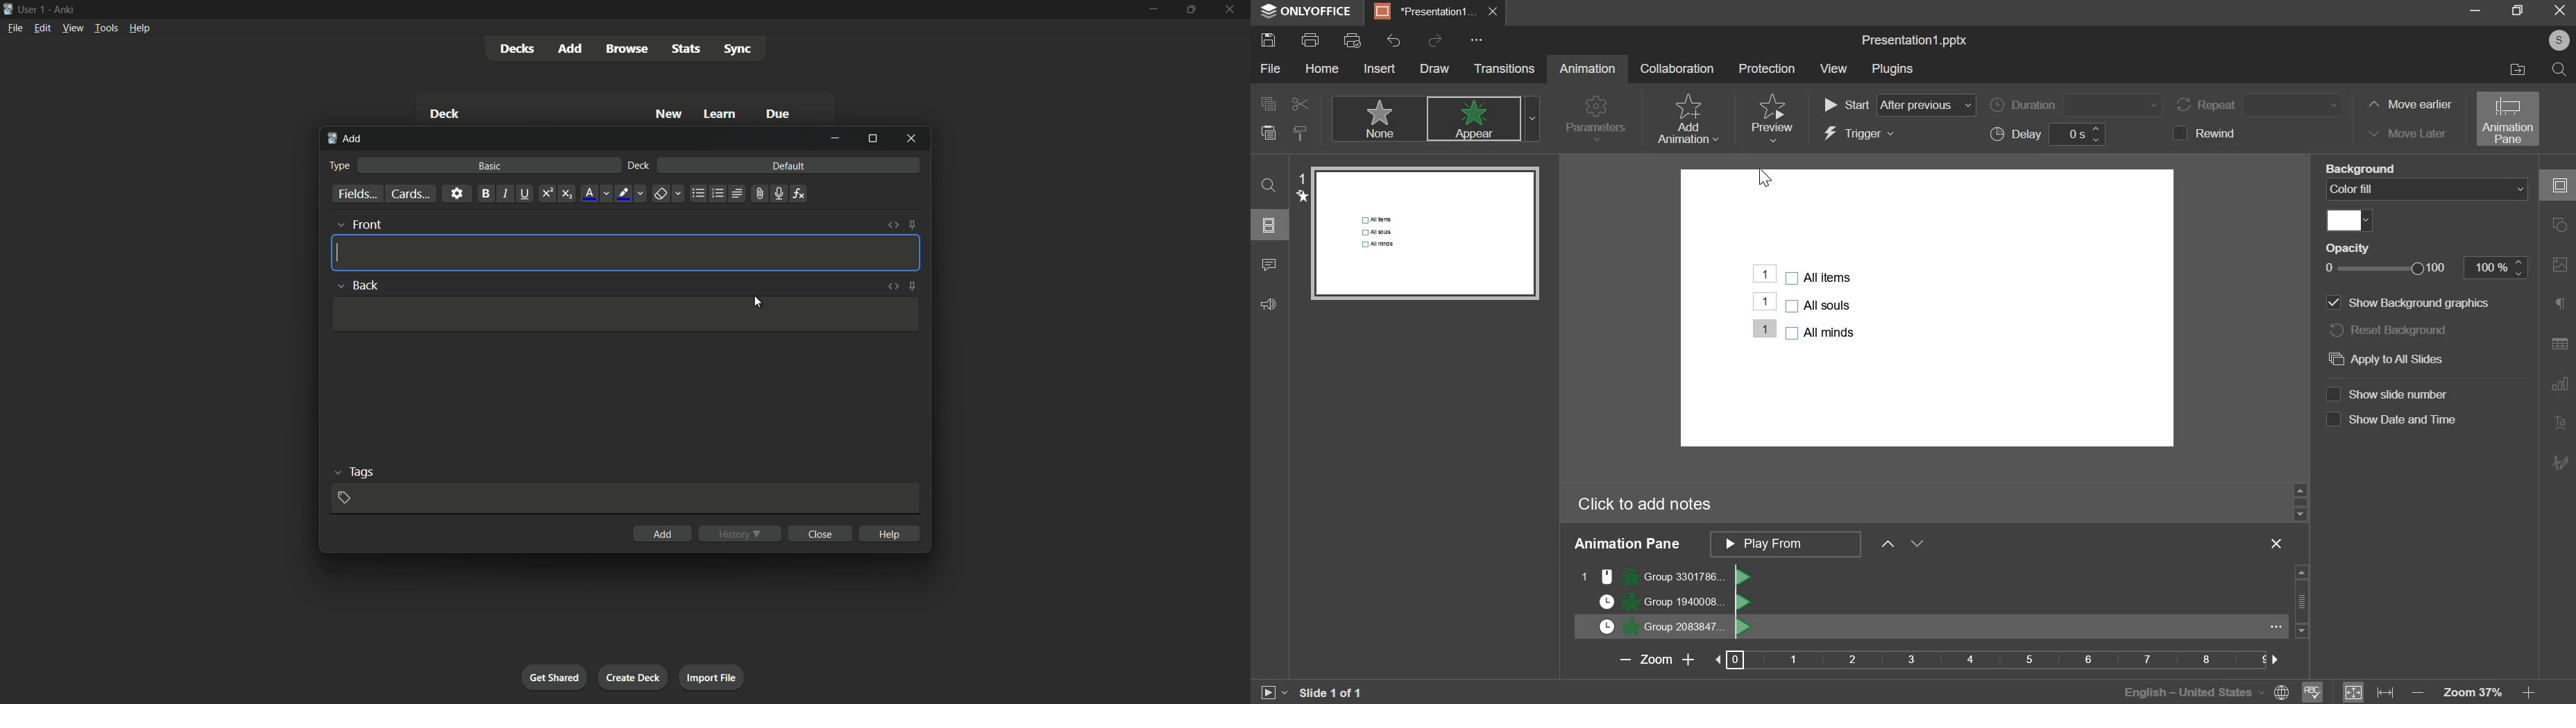  Describe the element at coordinates (635, 677) in the screenshot. I see `create deck` at that location.